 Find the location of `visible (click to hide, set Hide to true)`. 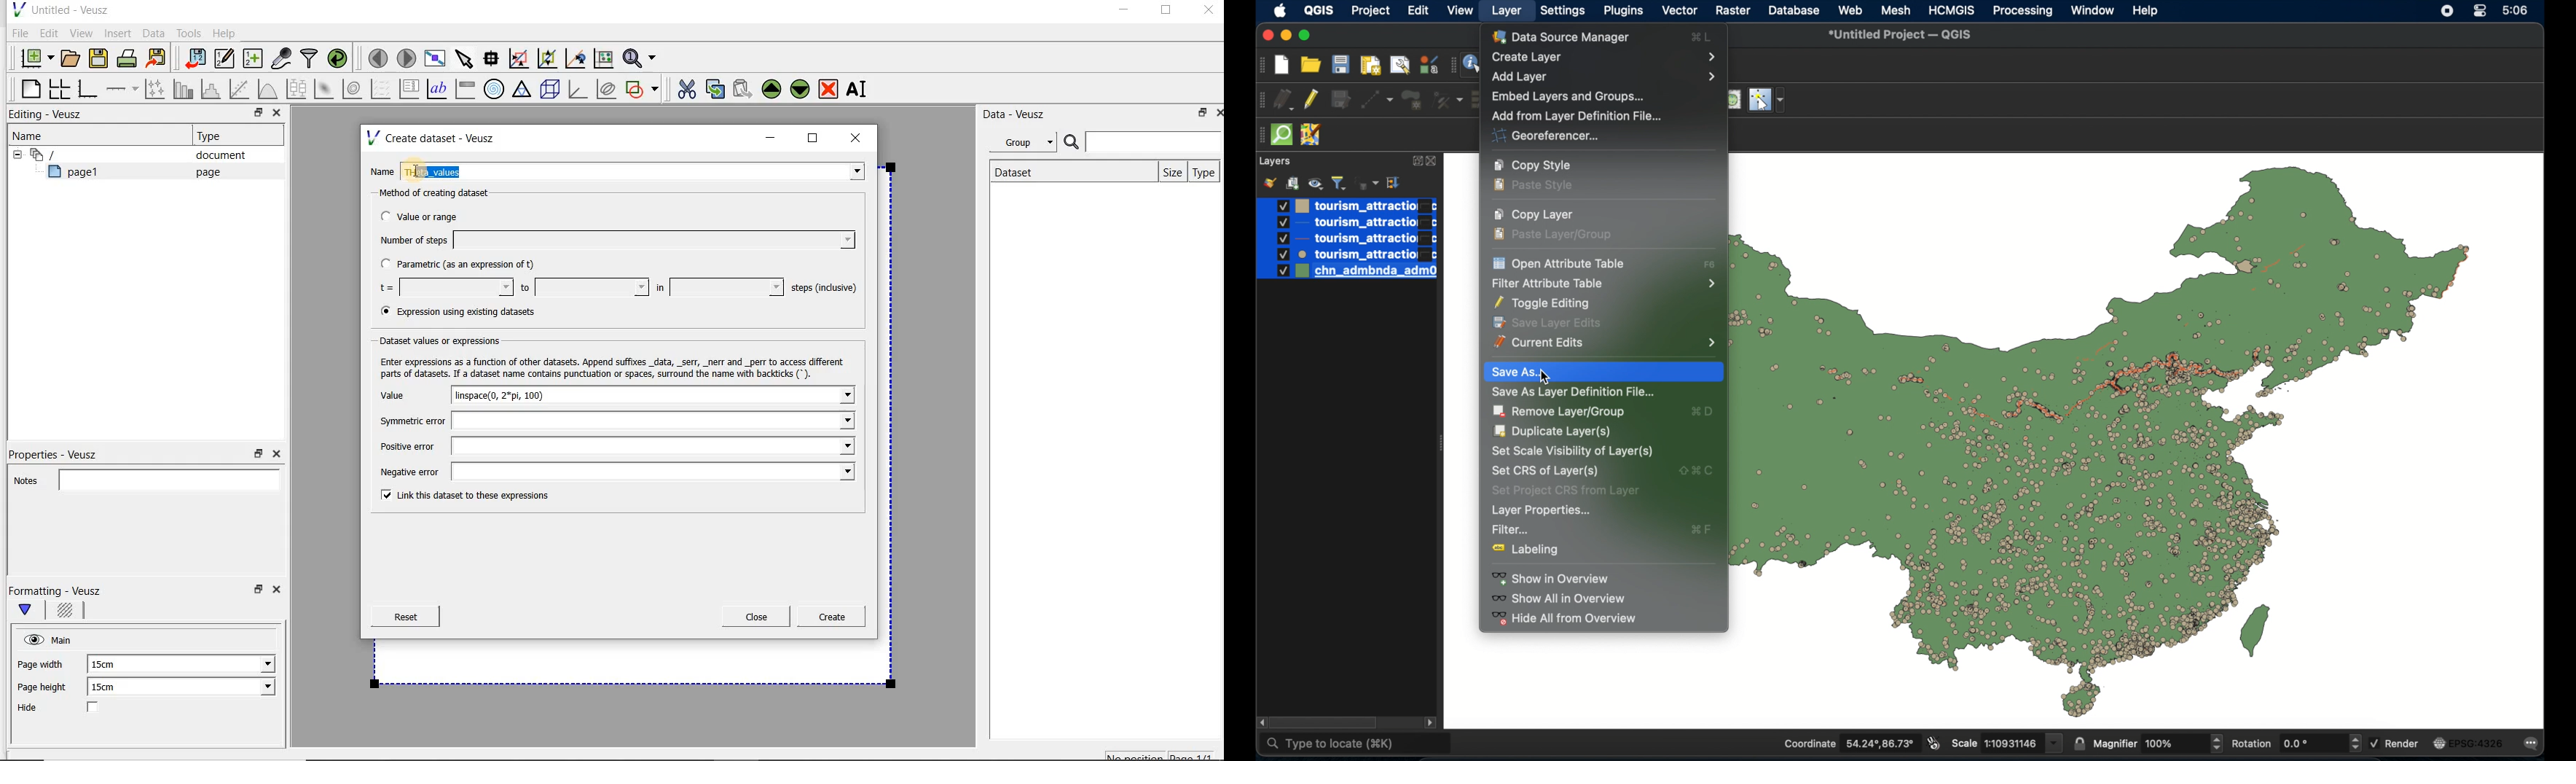

visible (click to hide, set Hide to true) is located at coordinates (31, 639).